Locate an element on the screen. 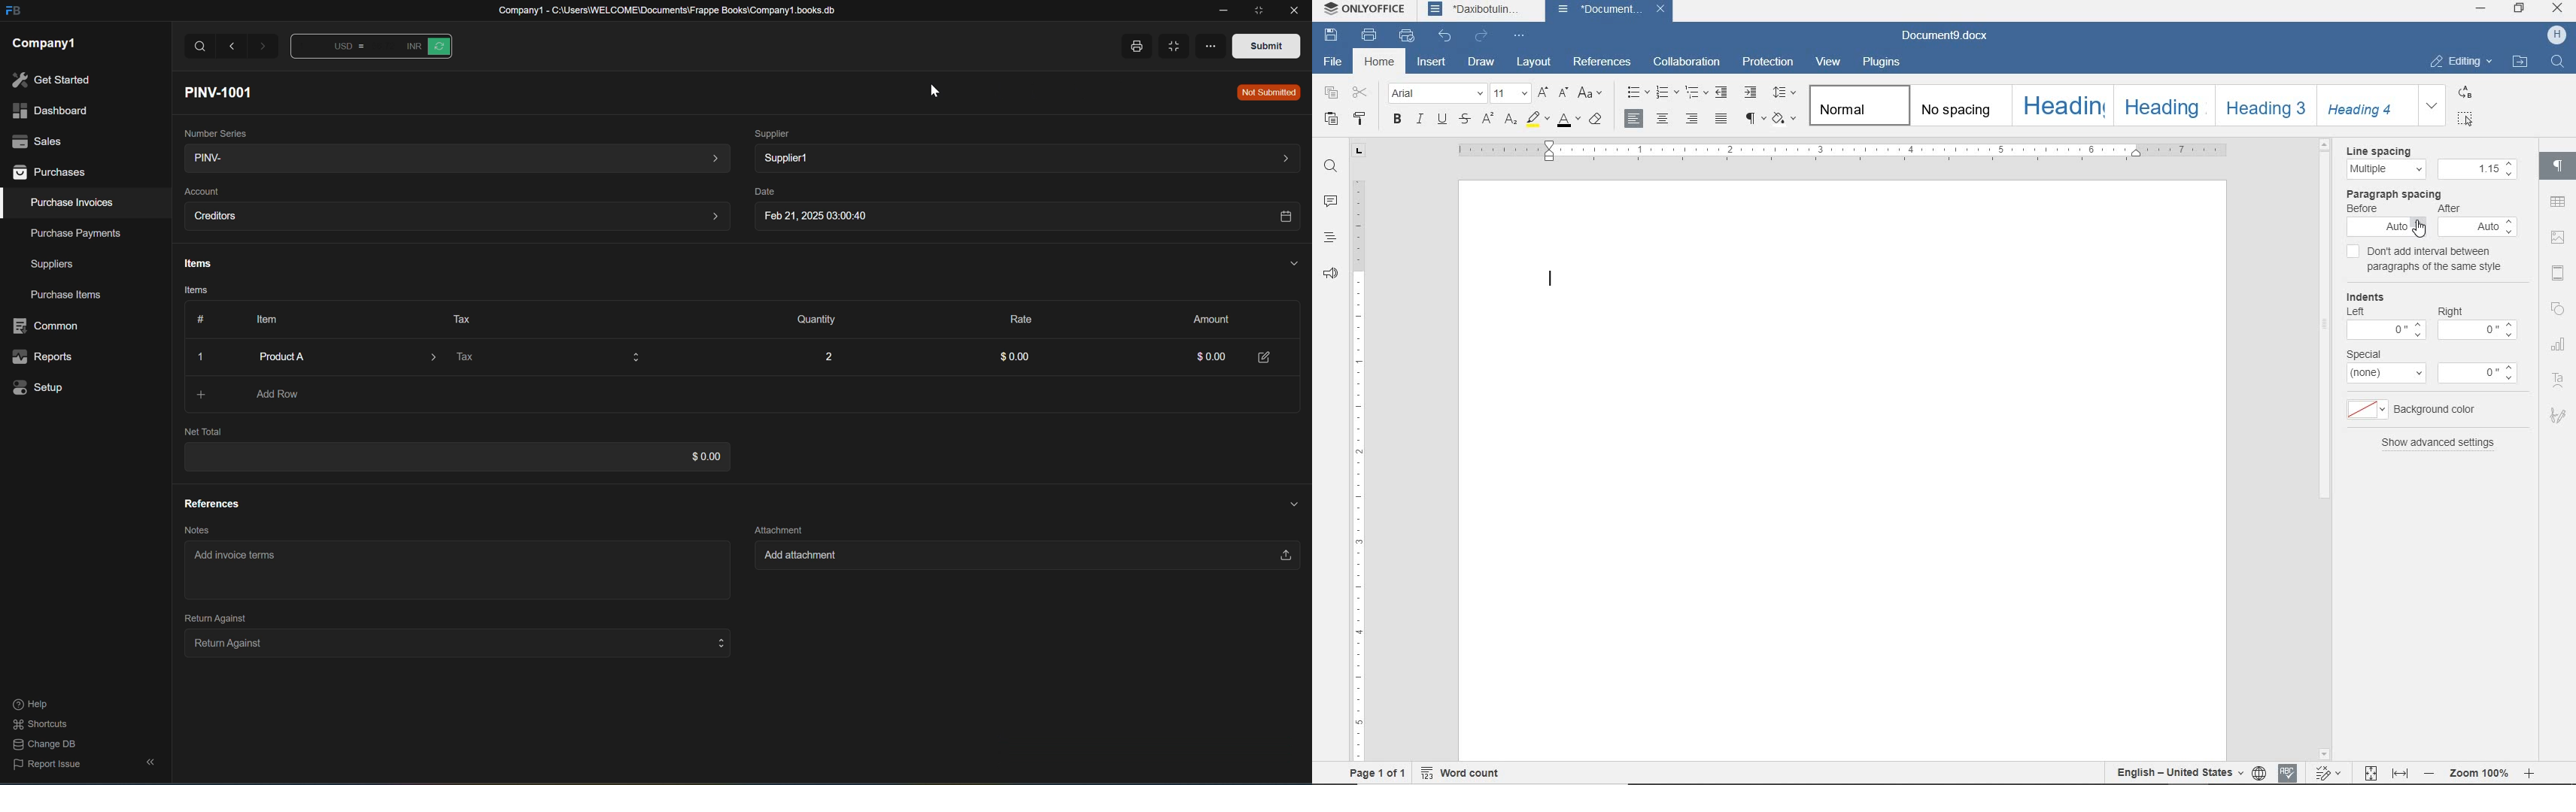  SELECT ALL is located at coordinates (2467, 119).